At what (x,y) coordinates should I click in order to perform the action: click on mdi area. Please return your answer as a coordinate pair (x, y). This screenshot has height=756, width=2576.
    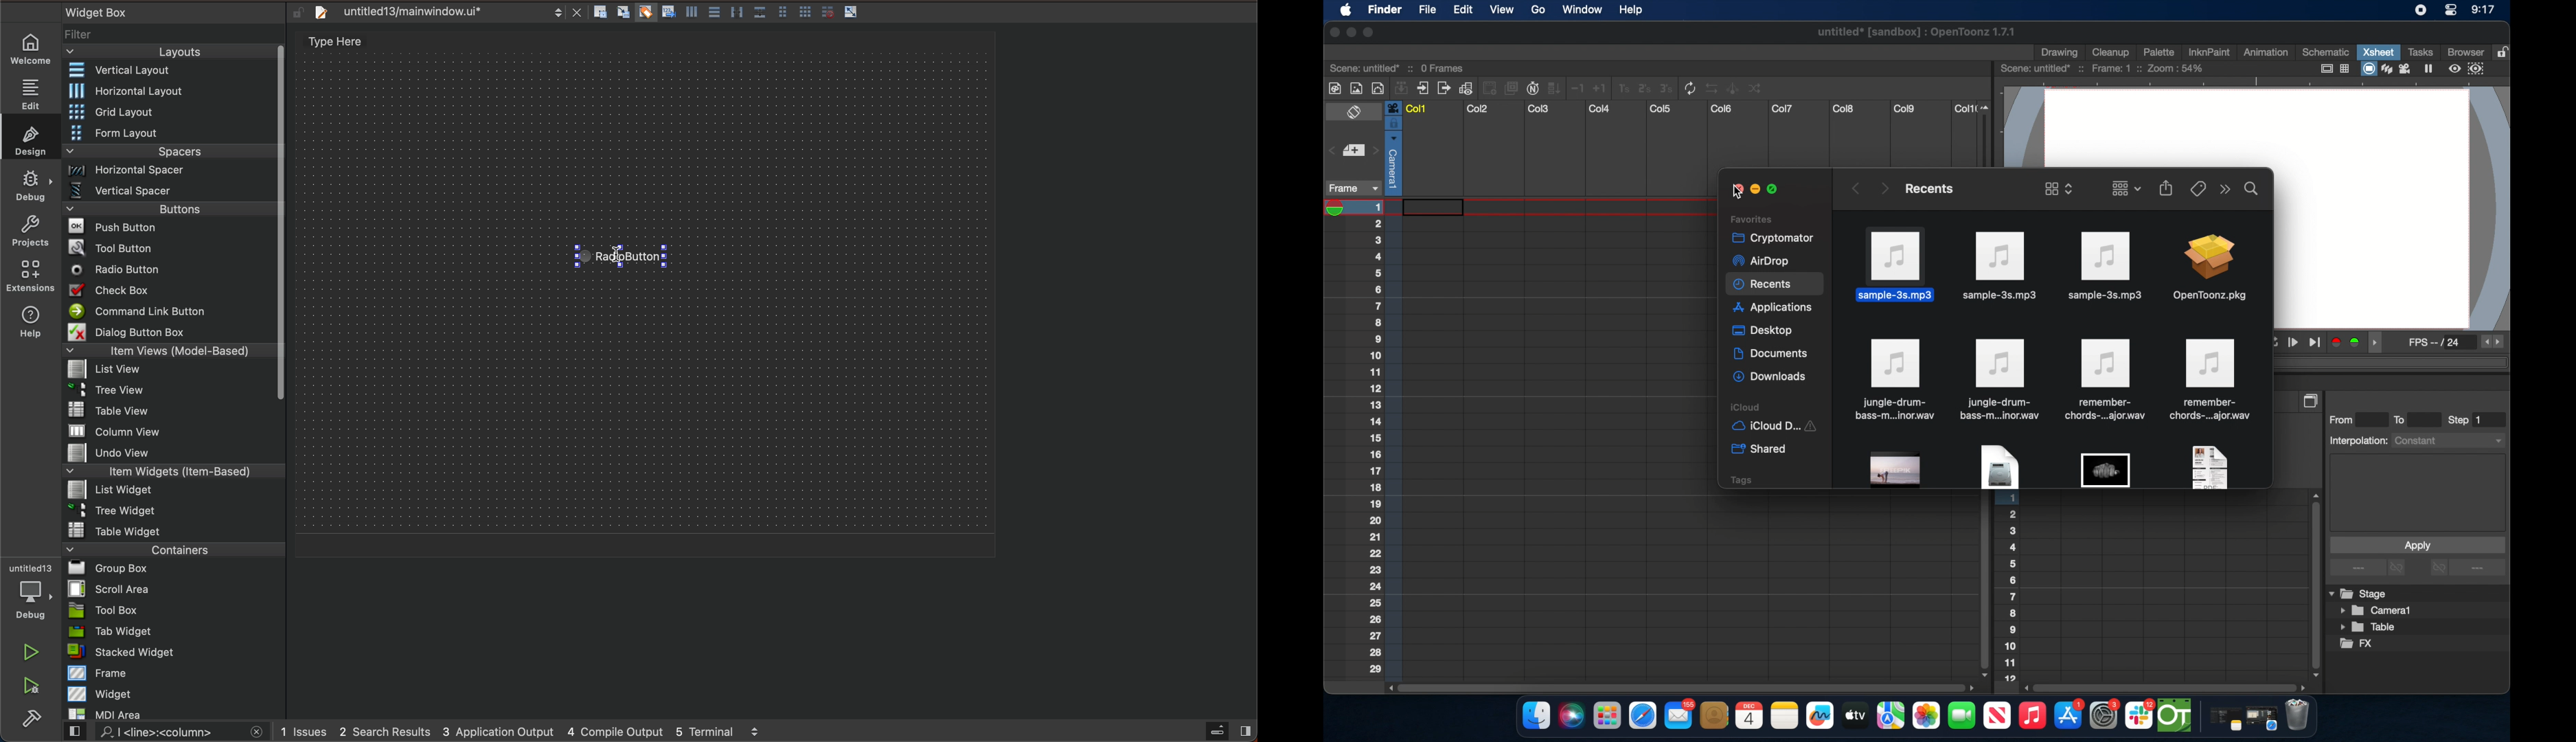
    Looking at the image, I should click on (173, 712).